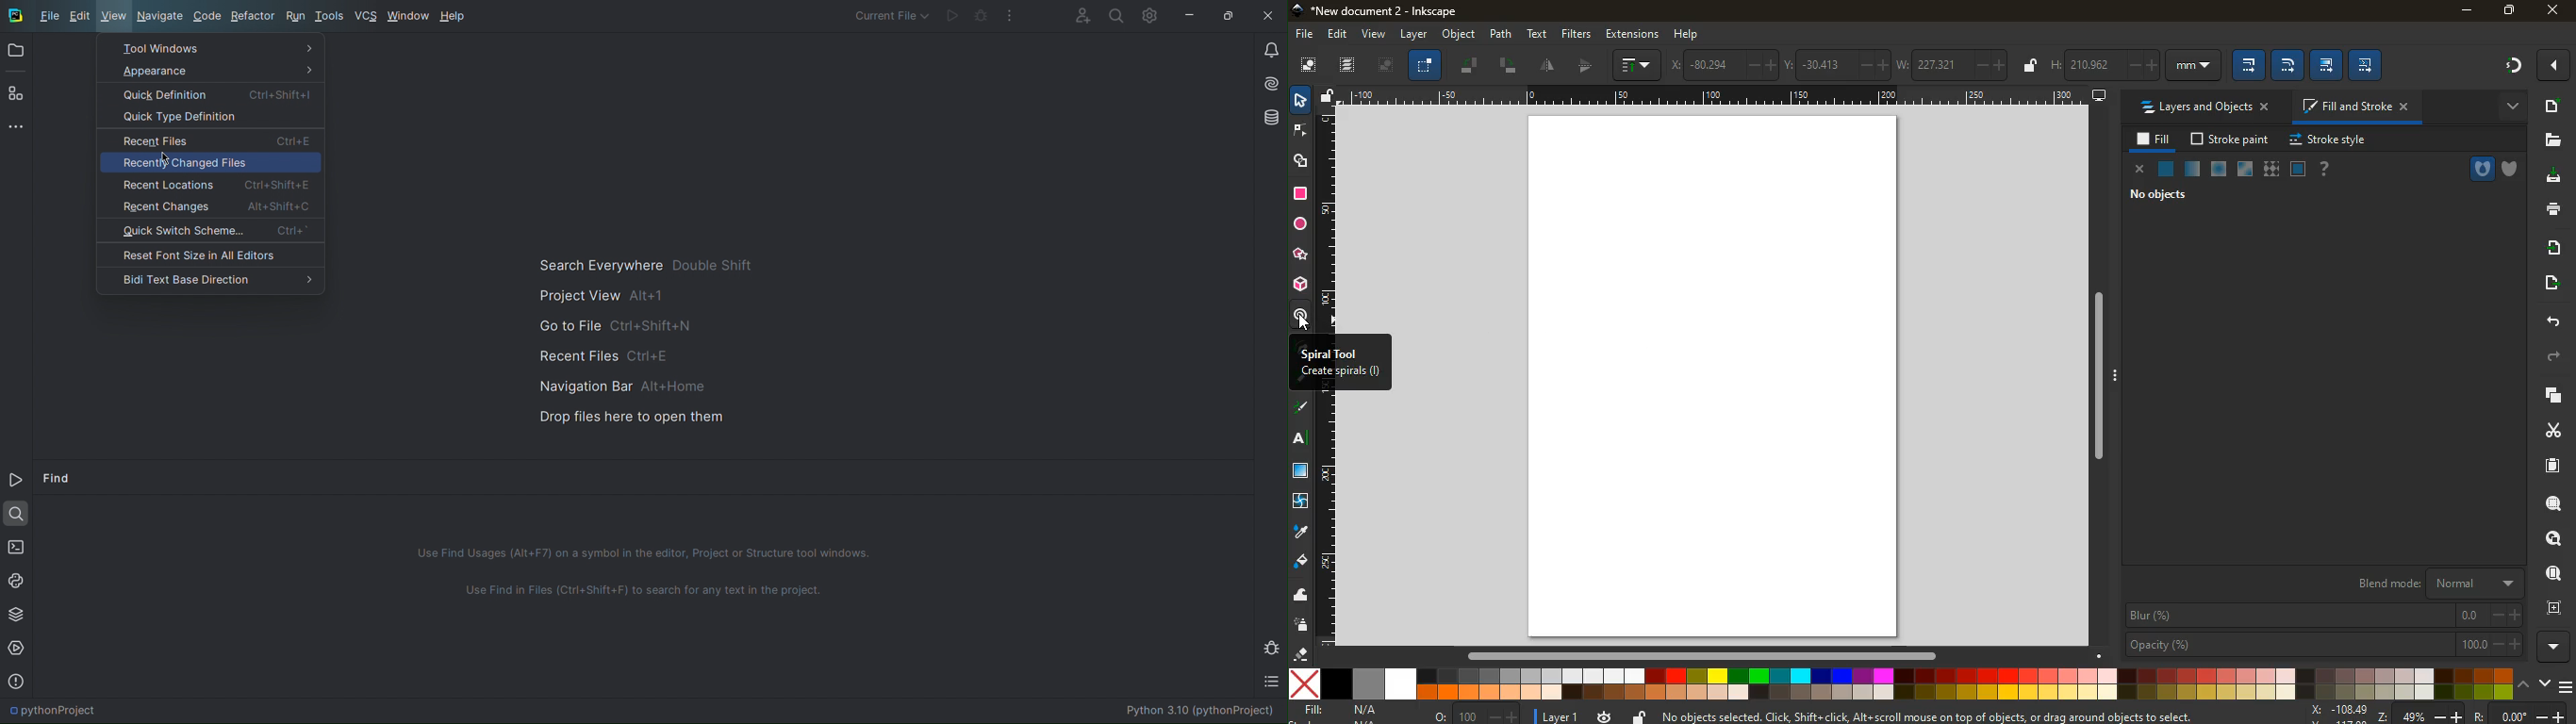 This screenshot has height=728, width=2576. What do you see at coordinates (2231, 140) in the screenshot?
I see `stroke paint` at bounding box center [2231, 140].